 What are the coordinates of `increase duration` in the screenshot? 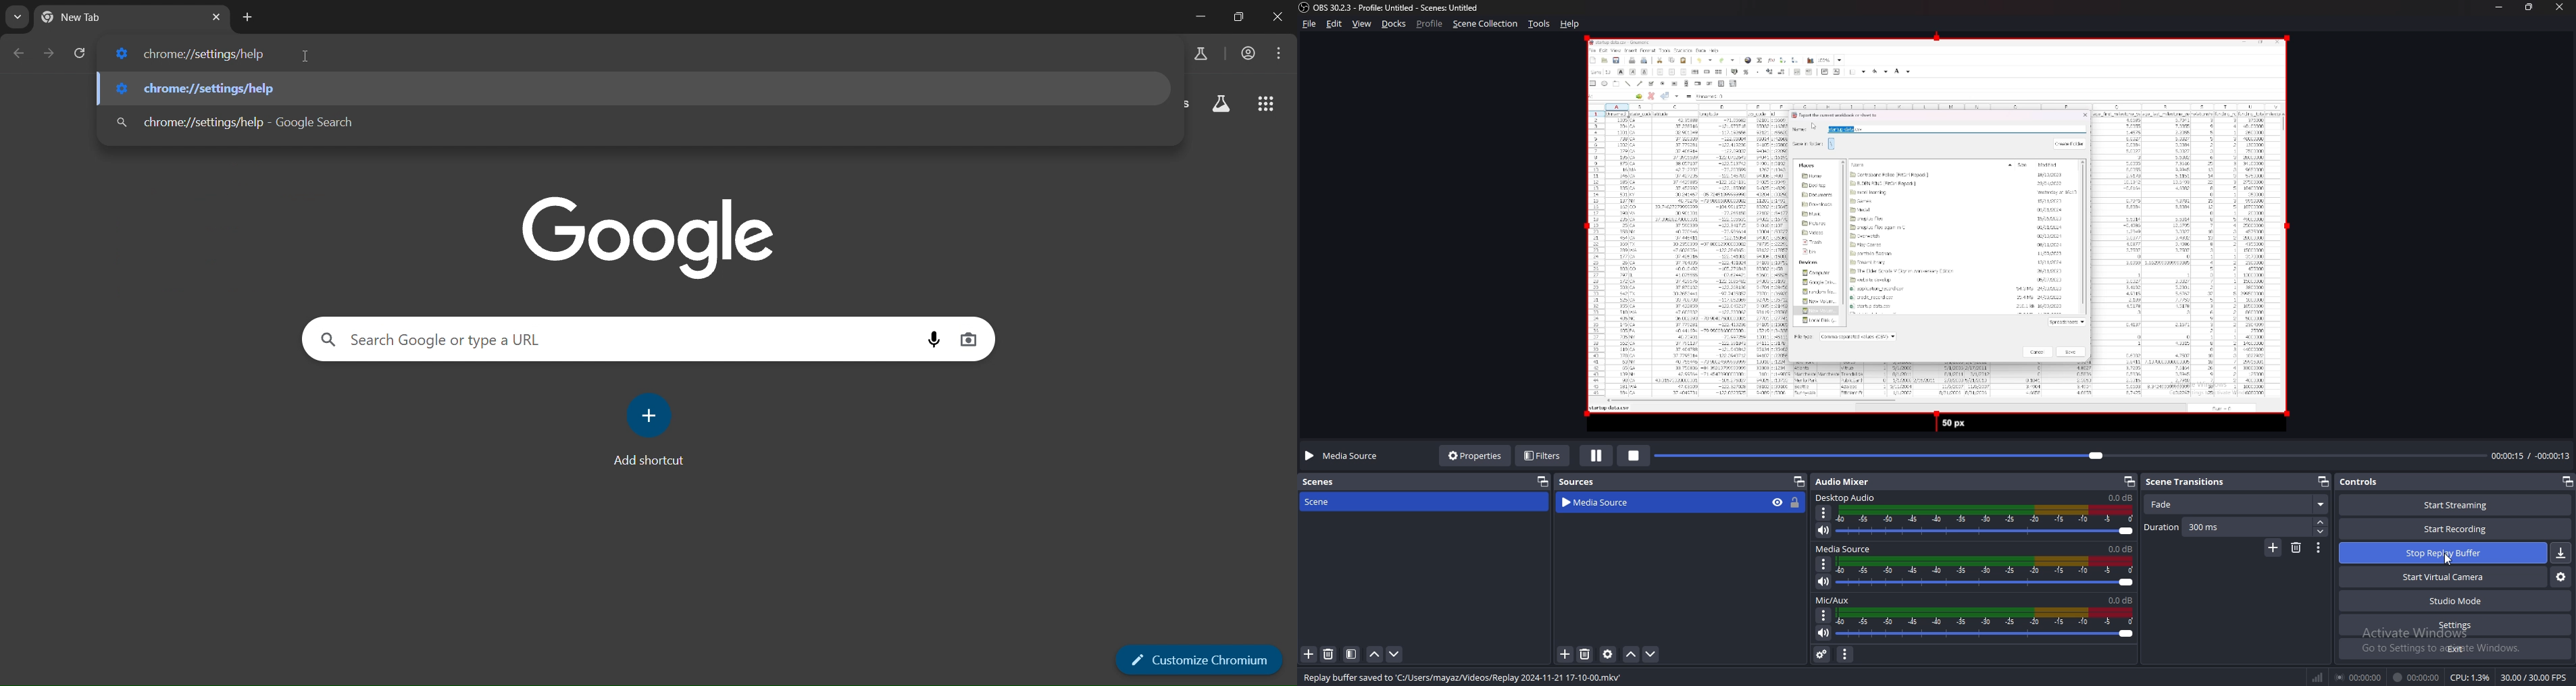 It's located at (2323, 522).